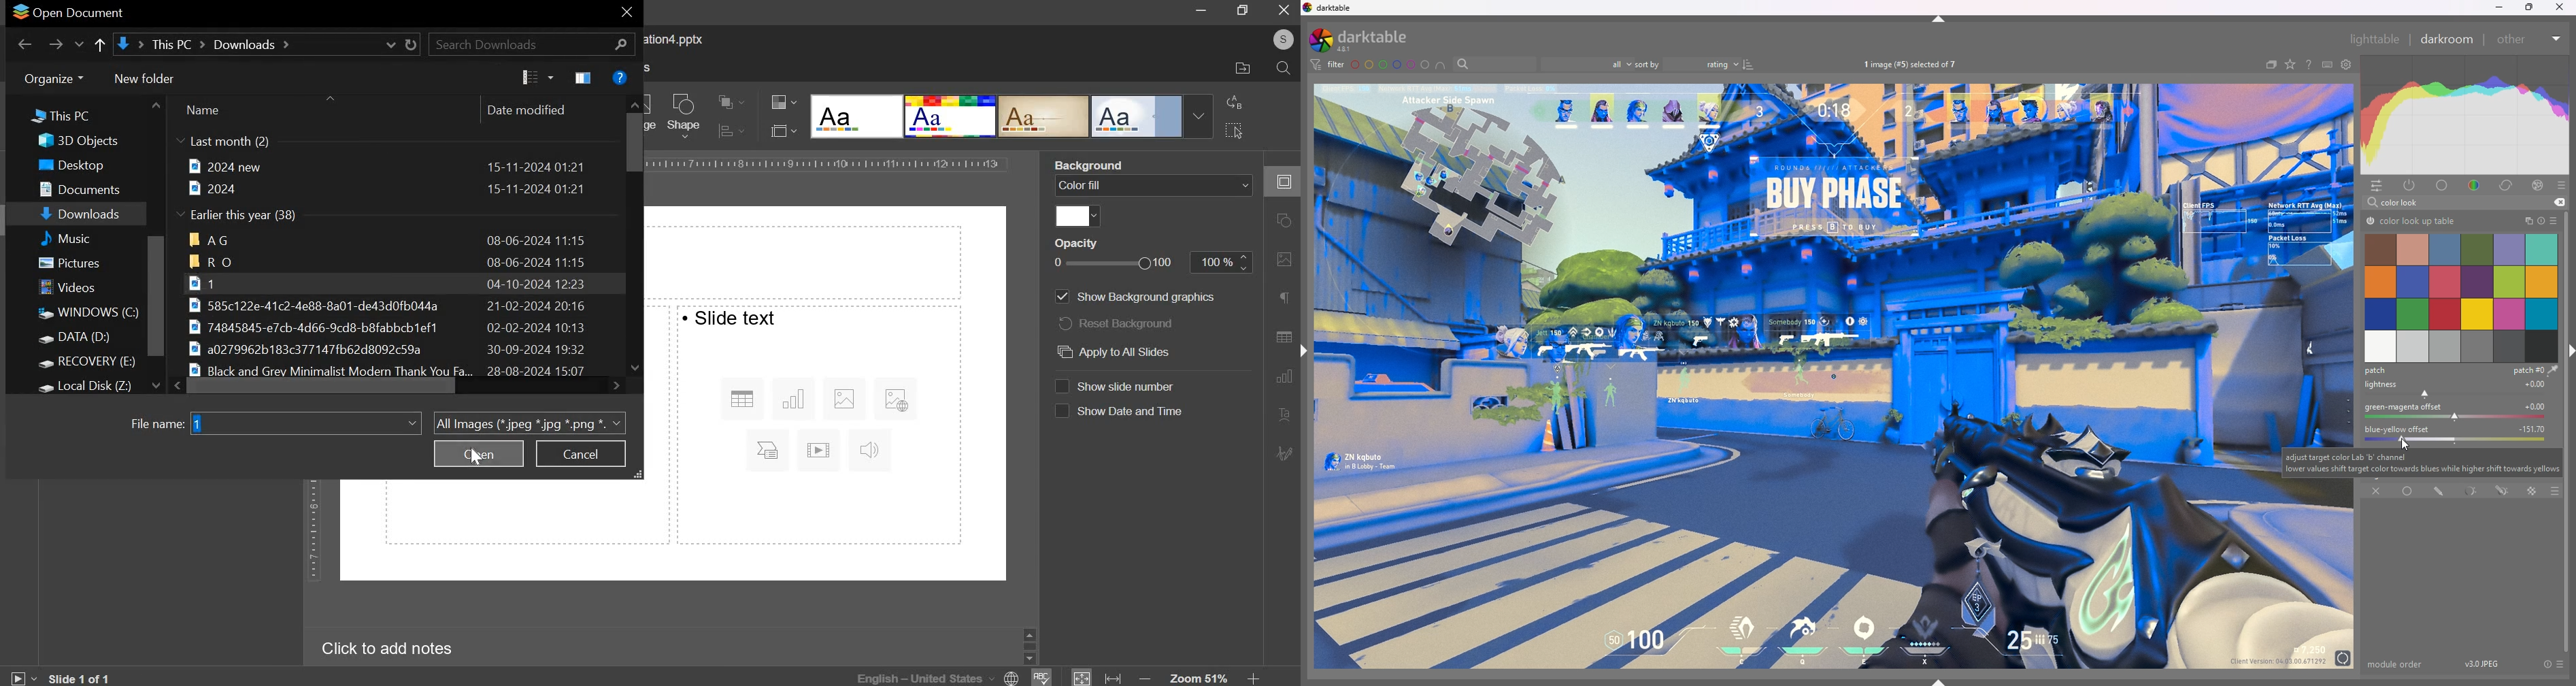  I want to click on shape, so click(684, 116).